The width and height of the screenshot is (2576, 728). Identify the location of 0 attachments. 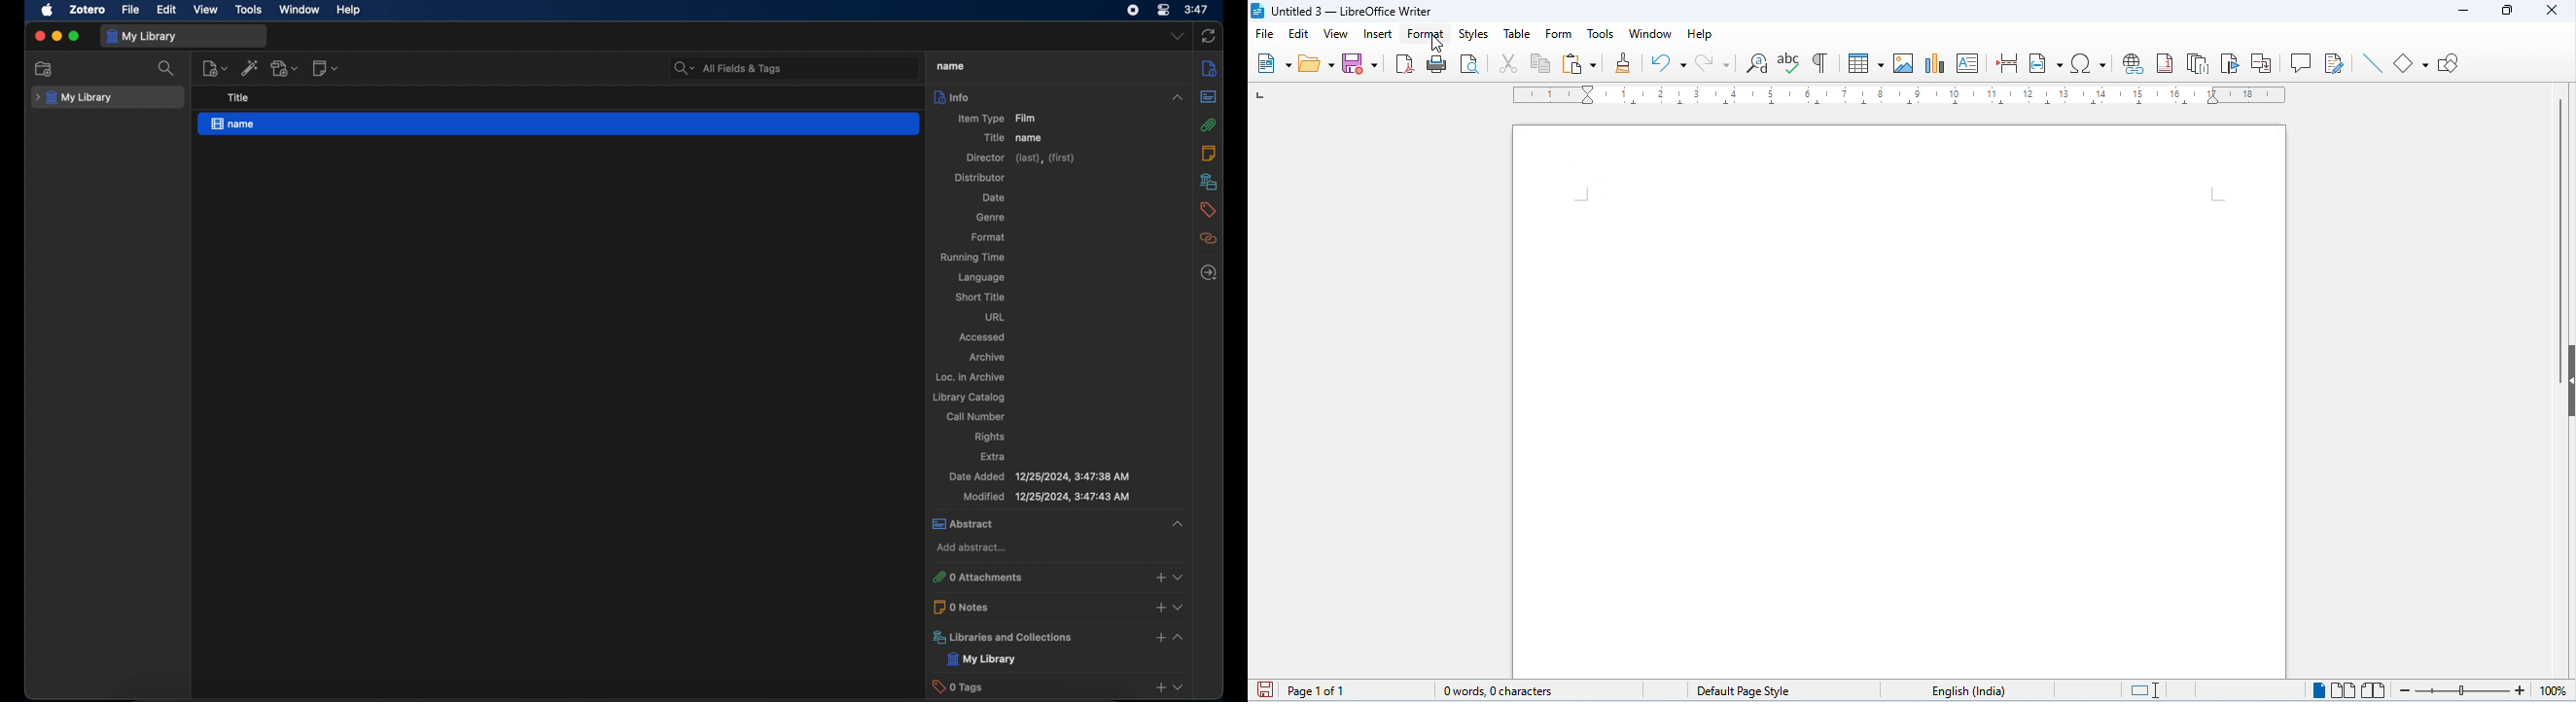
(1035, 576).